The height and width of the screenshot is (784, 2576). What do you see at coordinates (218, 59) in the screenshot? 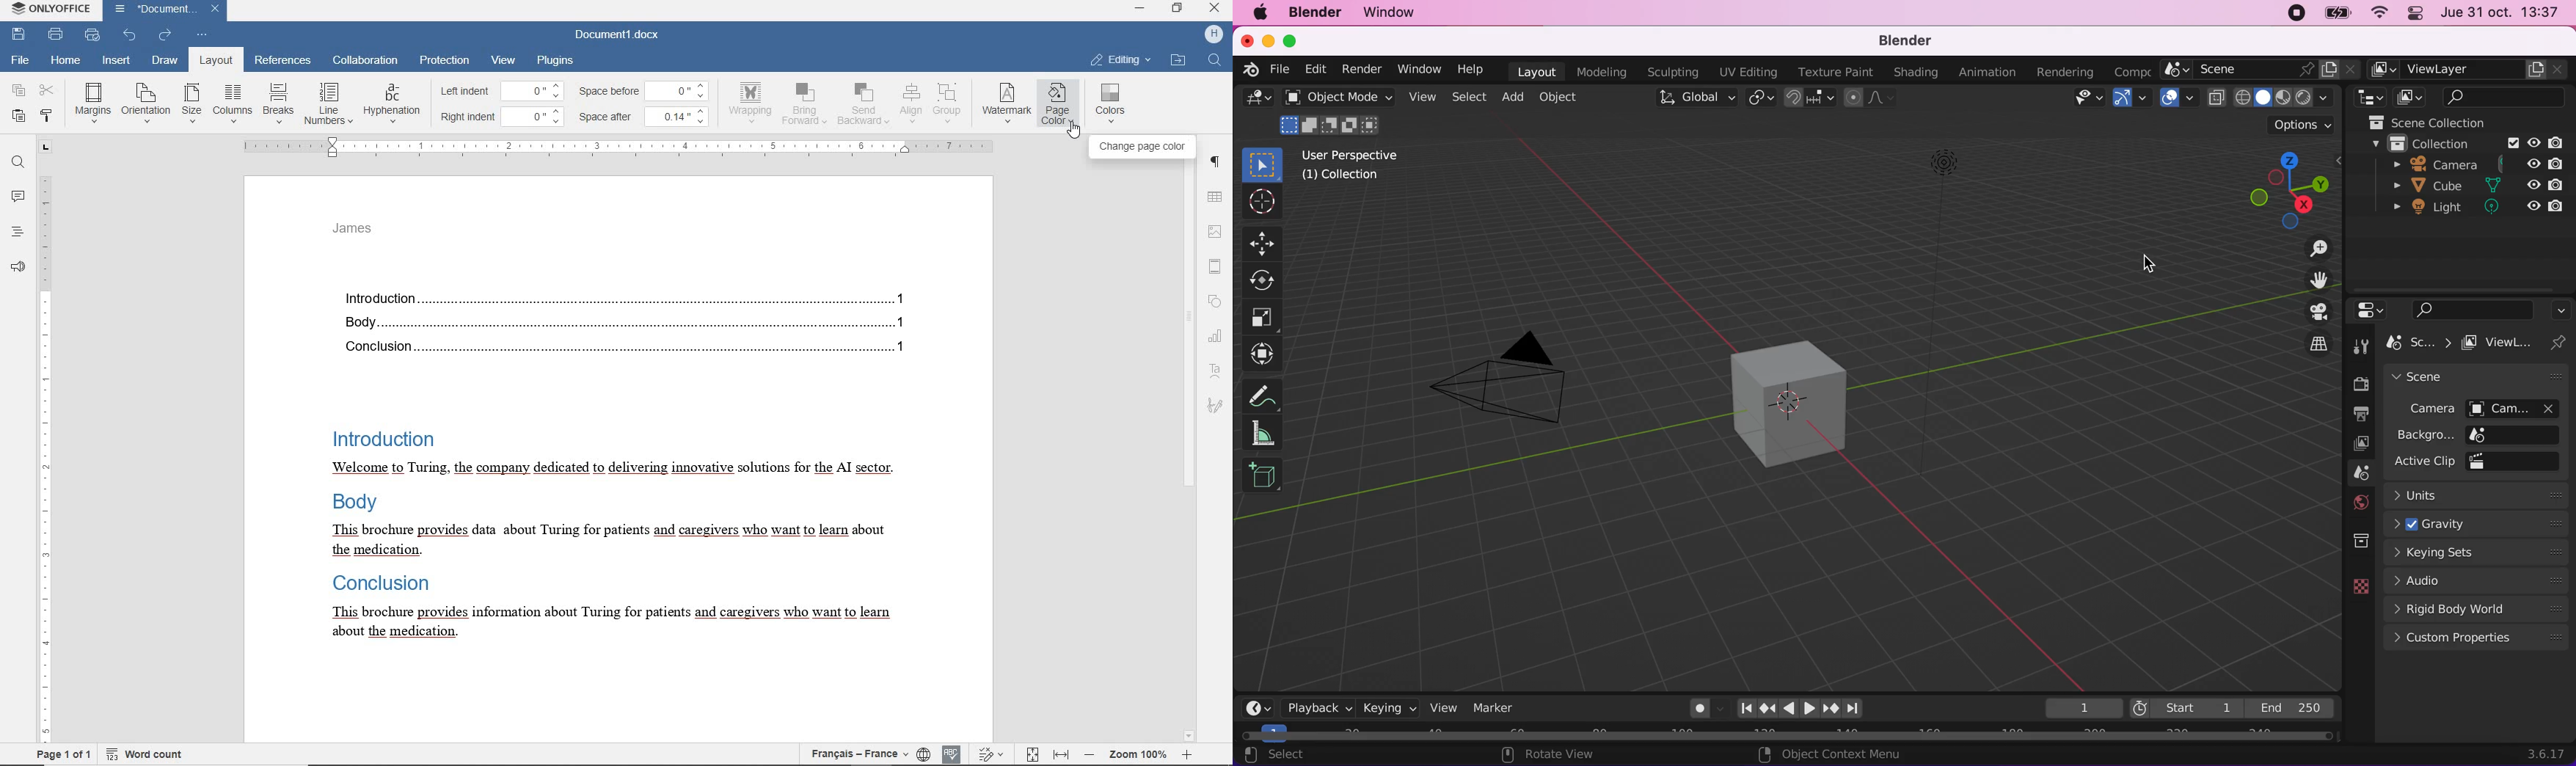
I see `layout` at bounding box center [218, 59].